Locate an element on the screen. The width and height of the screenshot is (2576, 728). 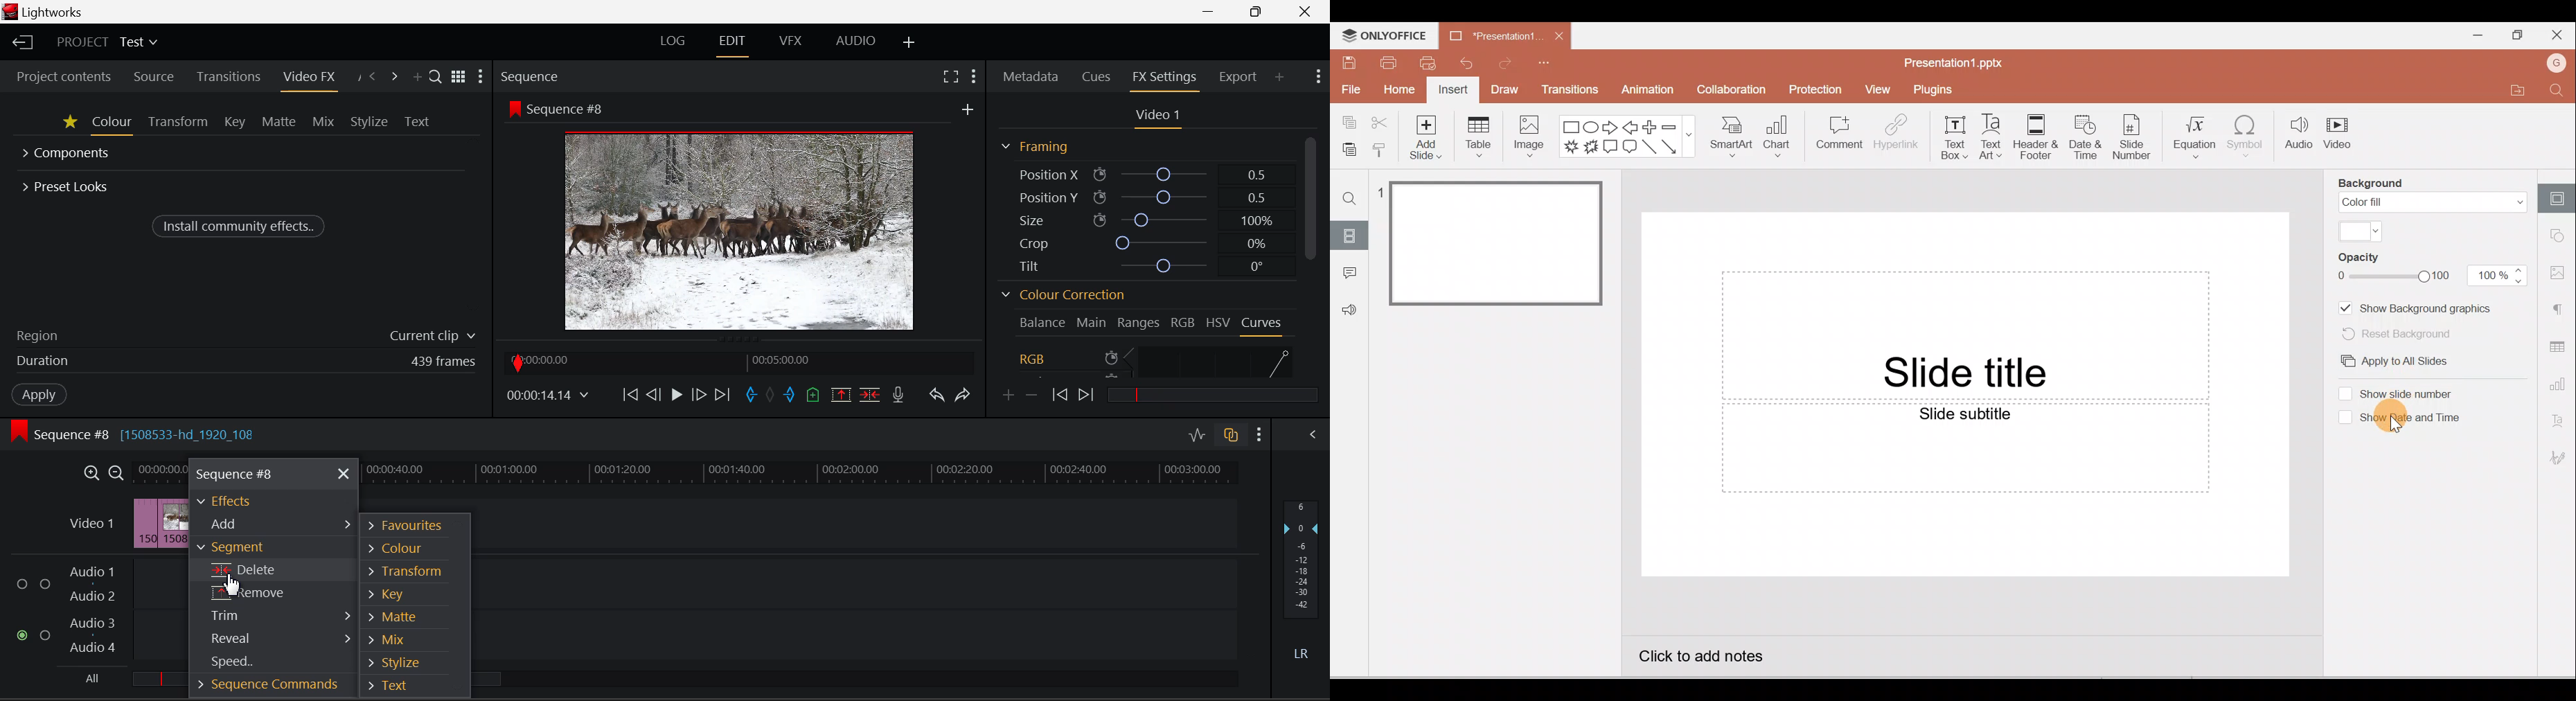
Add is located at coordinates (270, 524).